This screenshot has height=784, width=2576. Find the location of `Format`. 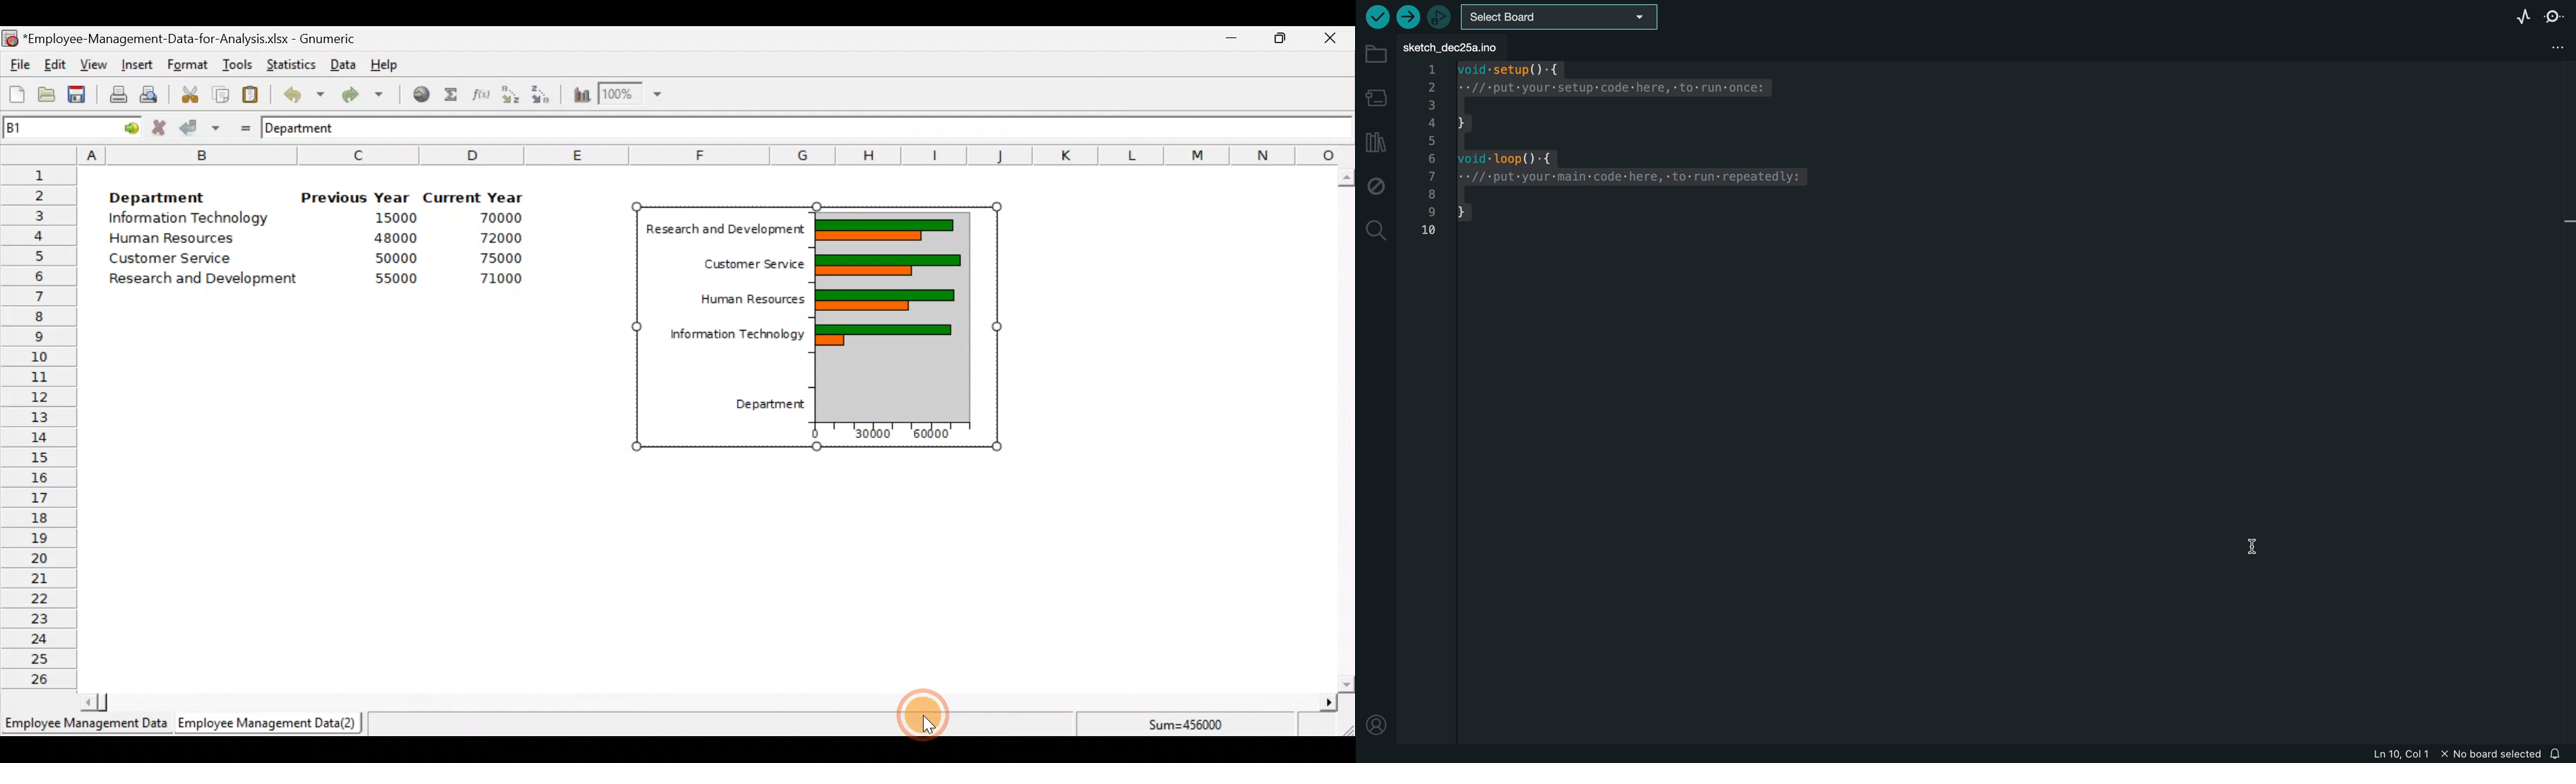

Format is located at coordinates (187, 66).